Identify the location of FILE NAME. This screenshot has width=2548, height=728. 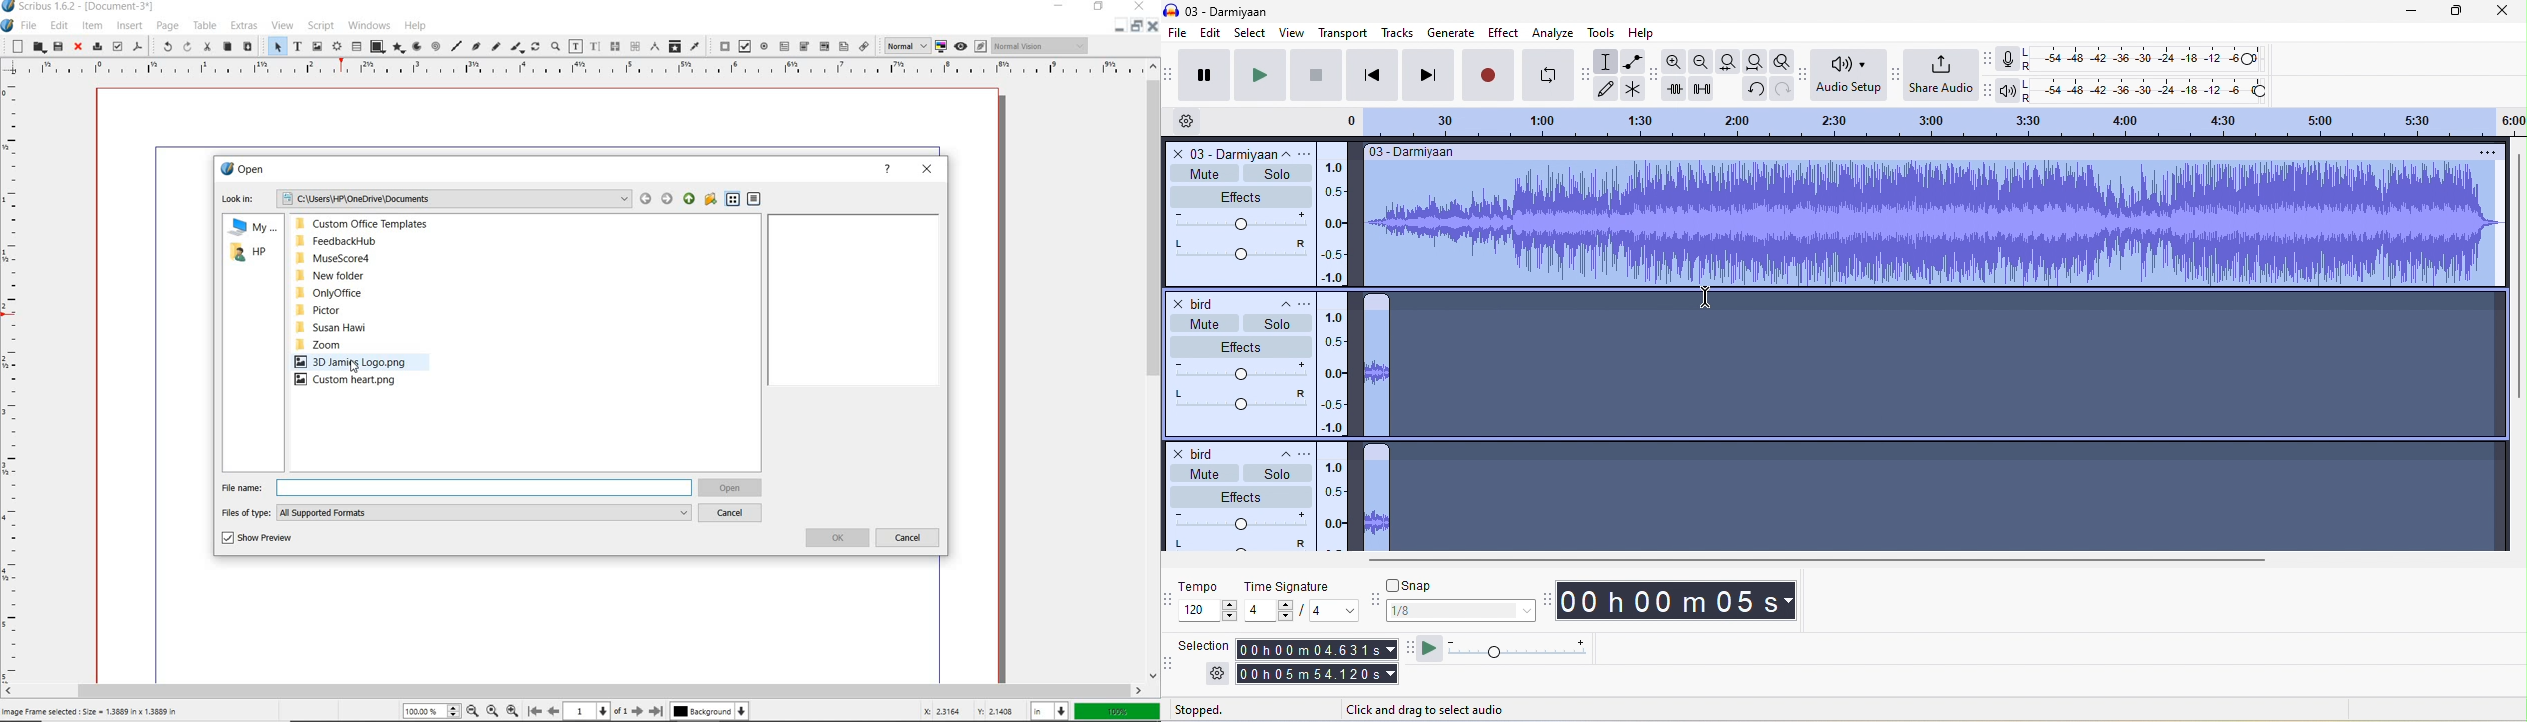
(456, 485).